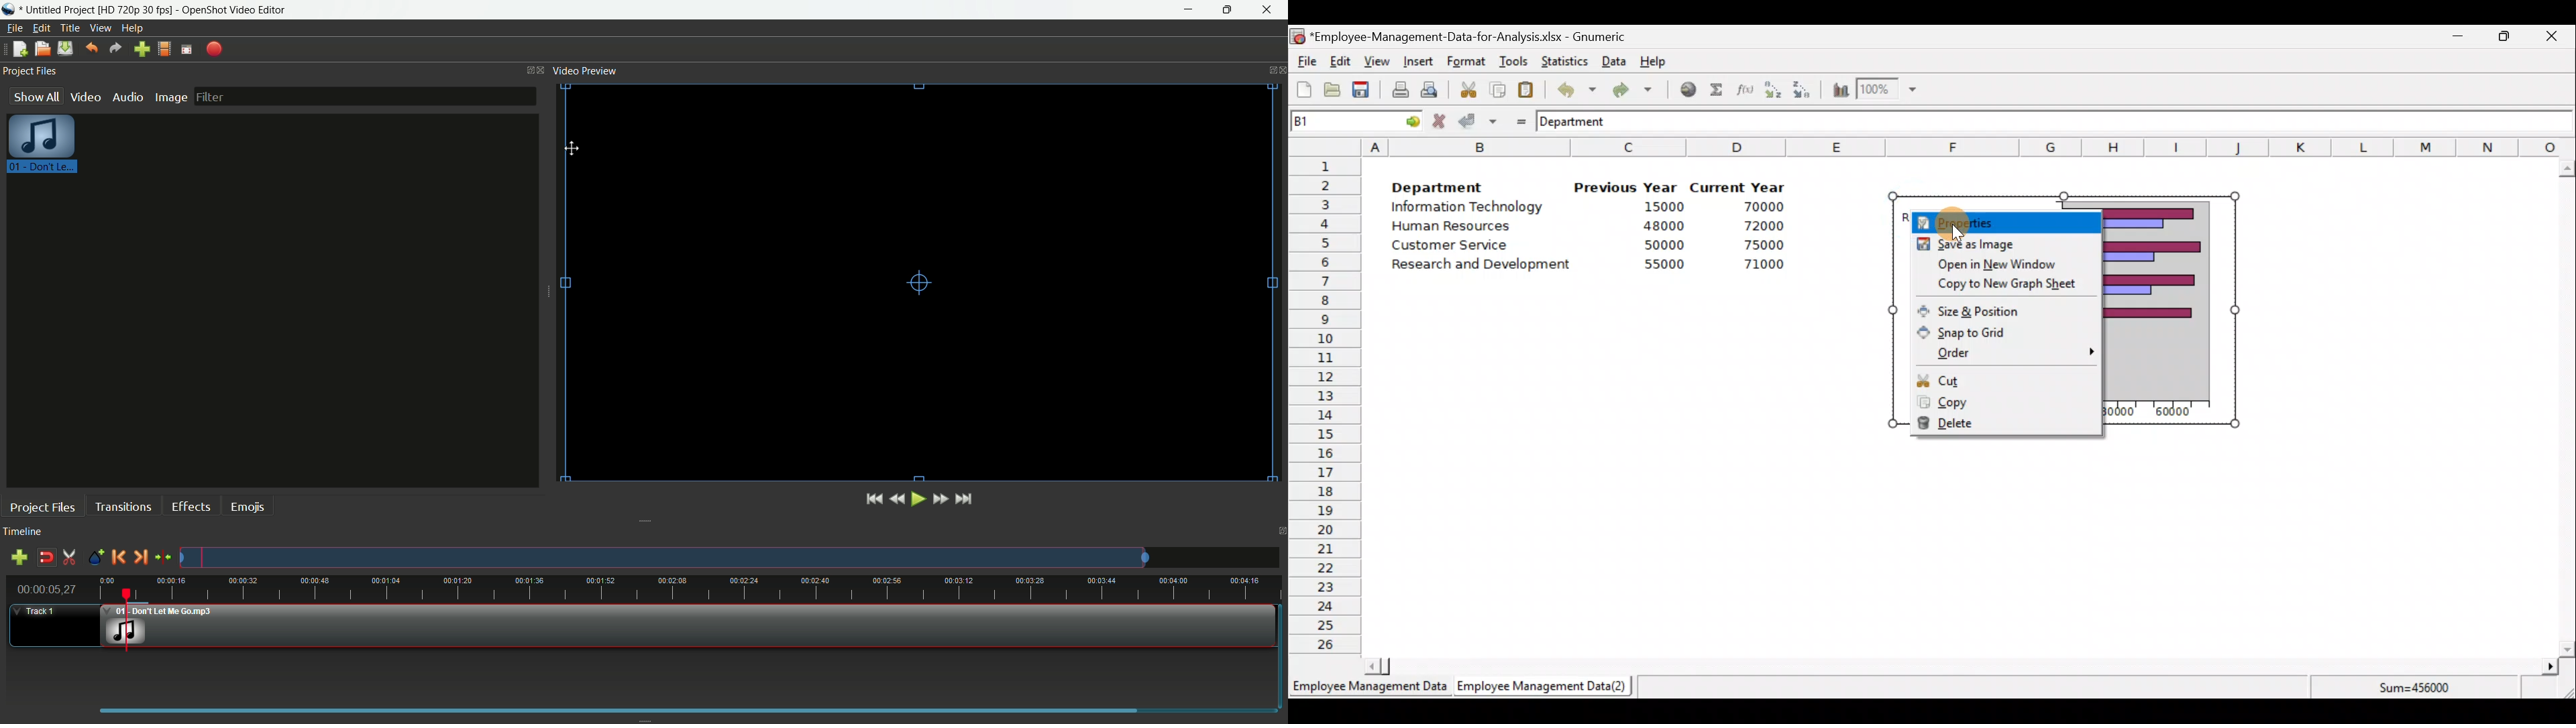 This screenshot has height=728, width=2576. What do you see at coordinates (1341, 62) in the screenshot?
I see `Edit` at bounding box center [1341, 62].